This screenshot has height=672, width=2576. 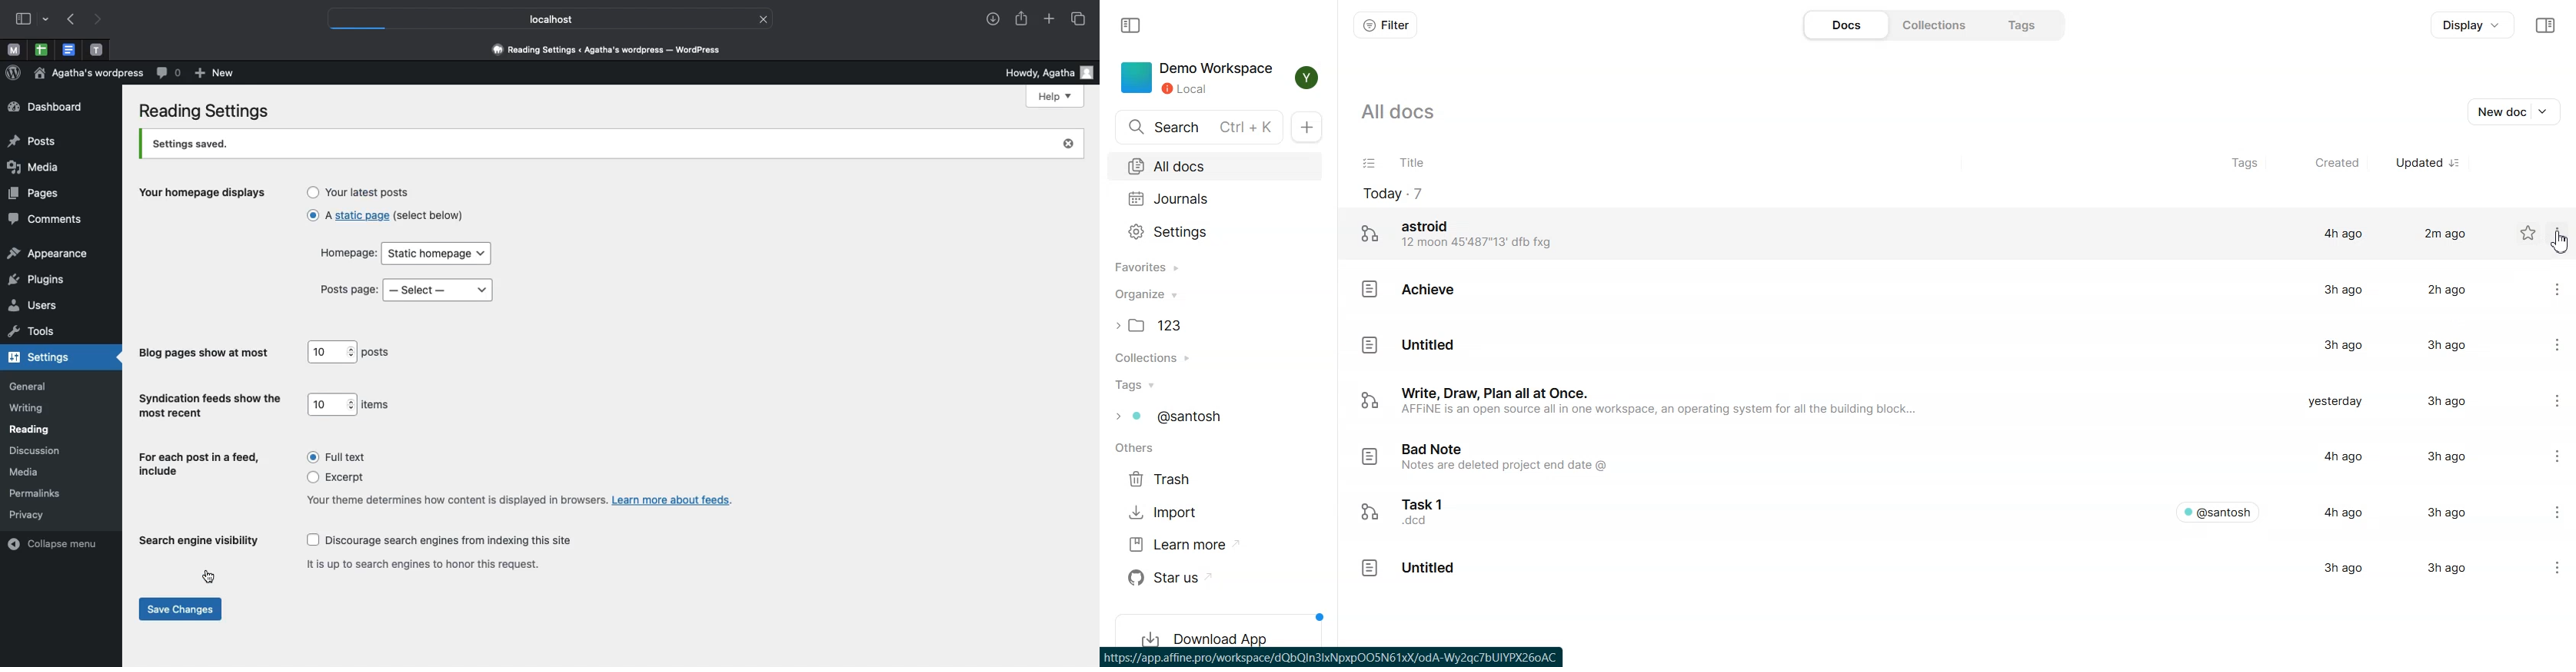 I want to click on close, so click(x=1071, y=143).